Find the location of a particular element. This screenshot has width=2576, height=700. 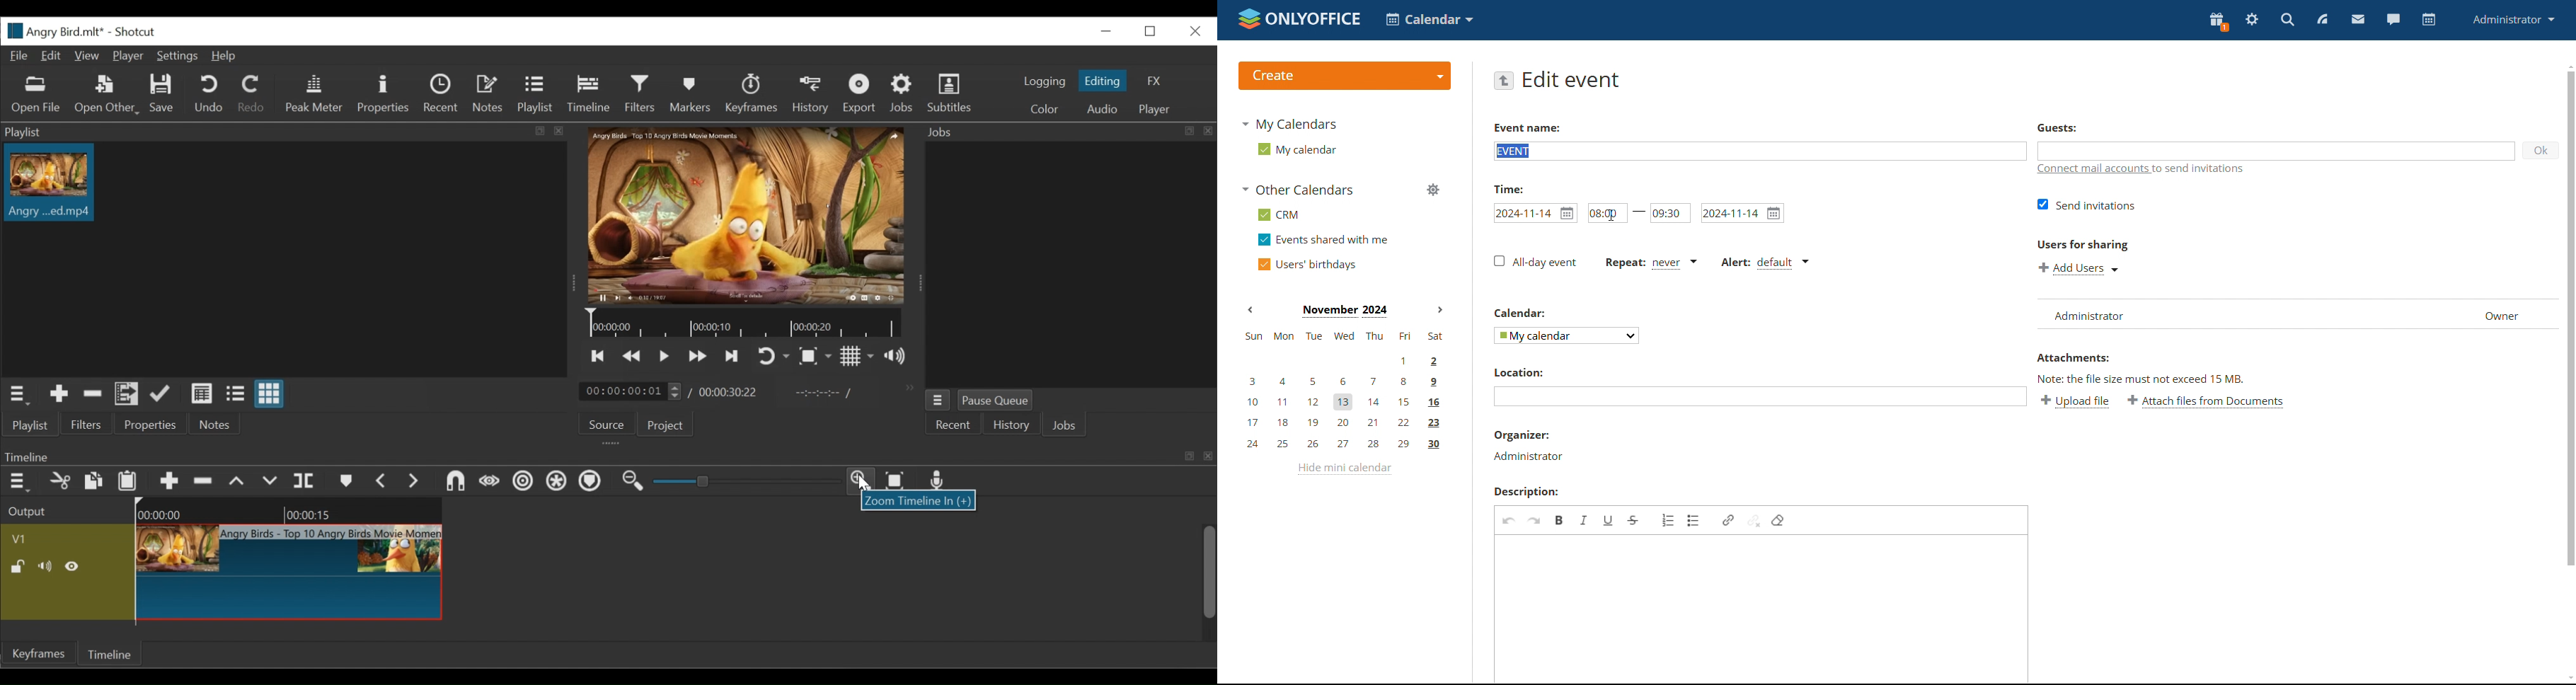

Peak Meter is located at coordinates (313, 93).